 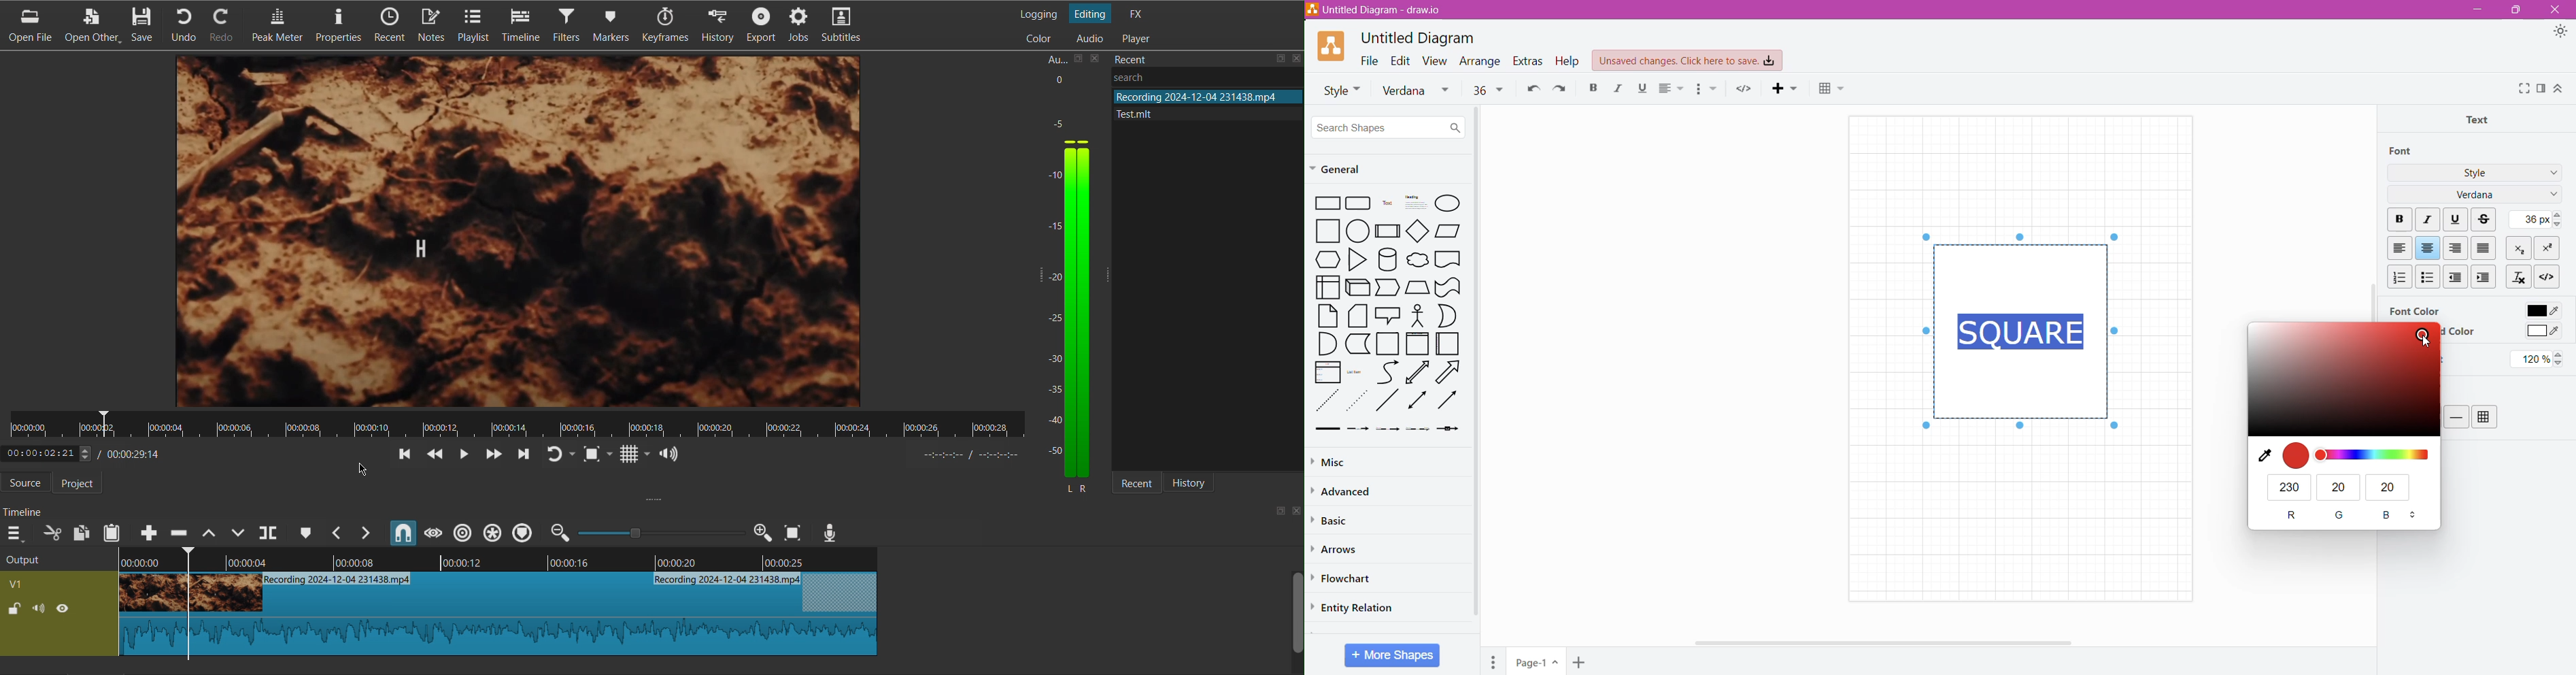 I want to click on Bulleted List, so click(x=2428, y=276).